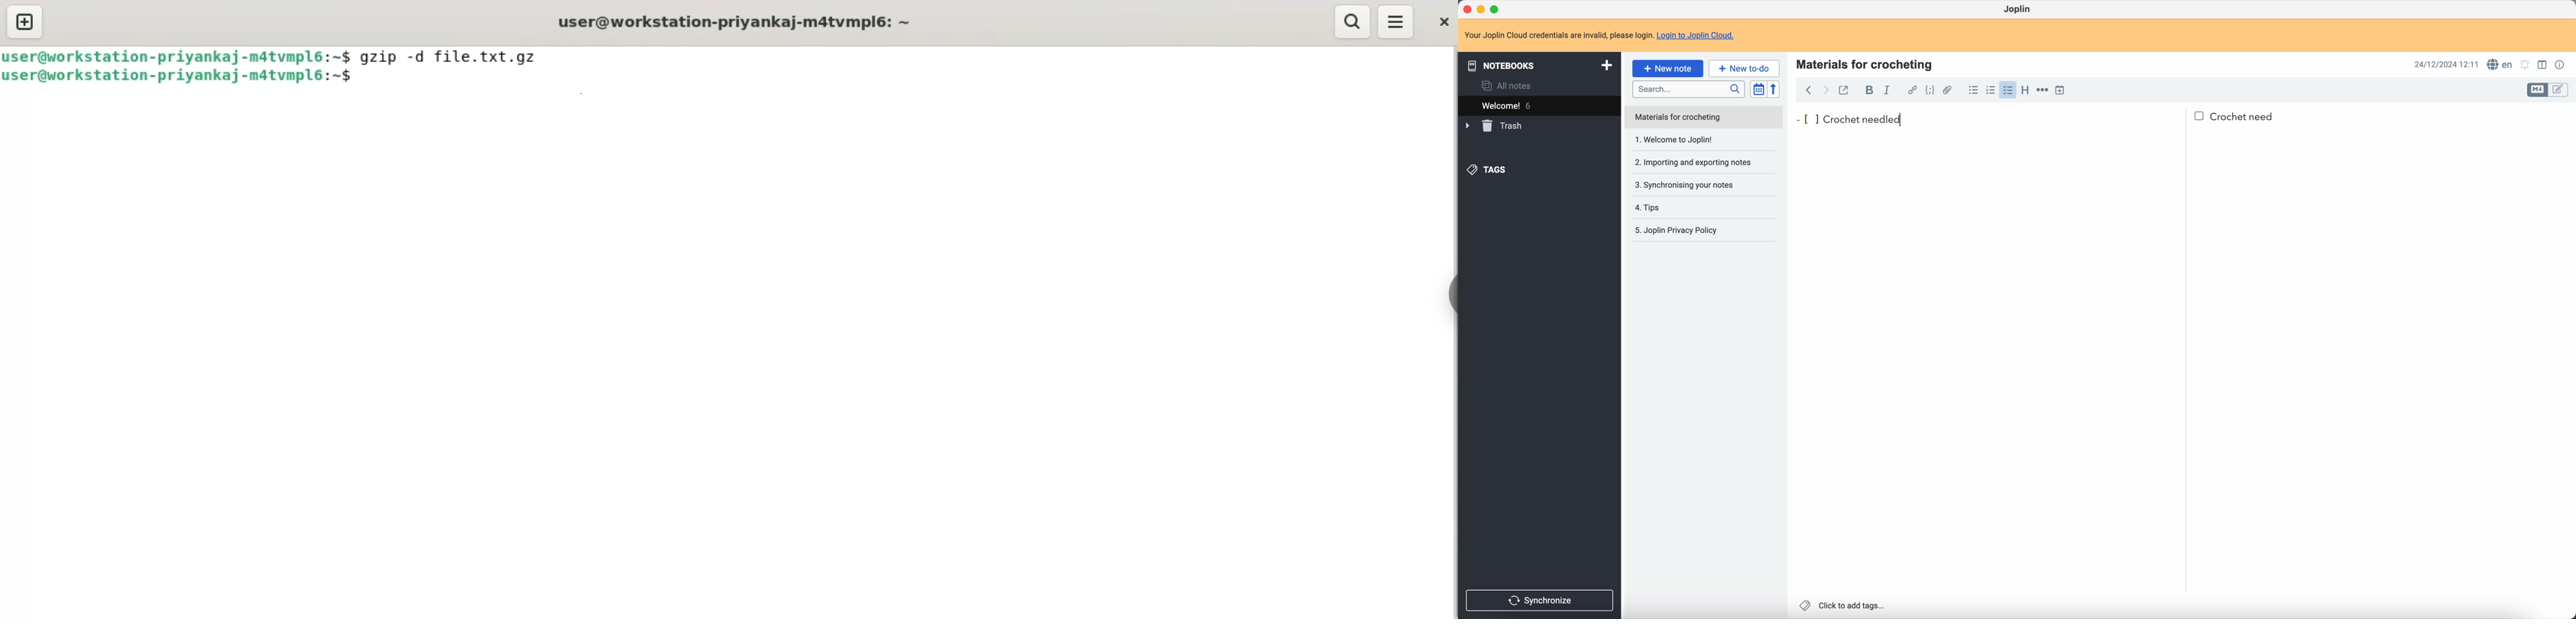 The image size is (2576, 644). I want to click on click on checklist, so click(2006, 90).